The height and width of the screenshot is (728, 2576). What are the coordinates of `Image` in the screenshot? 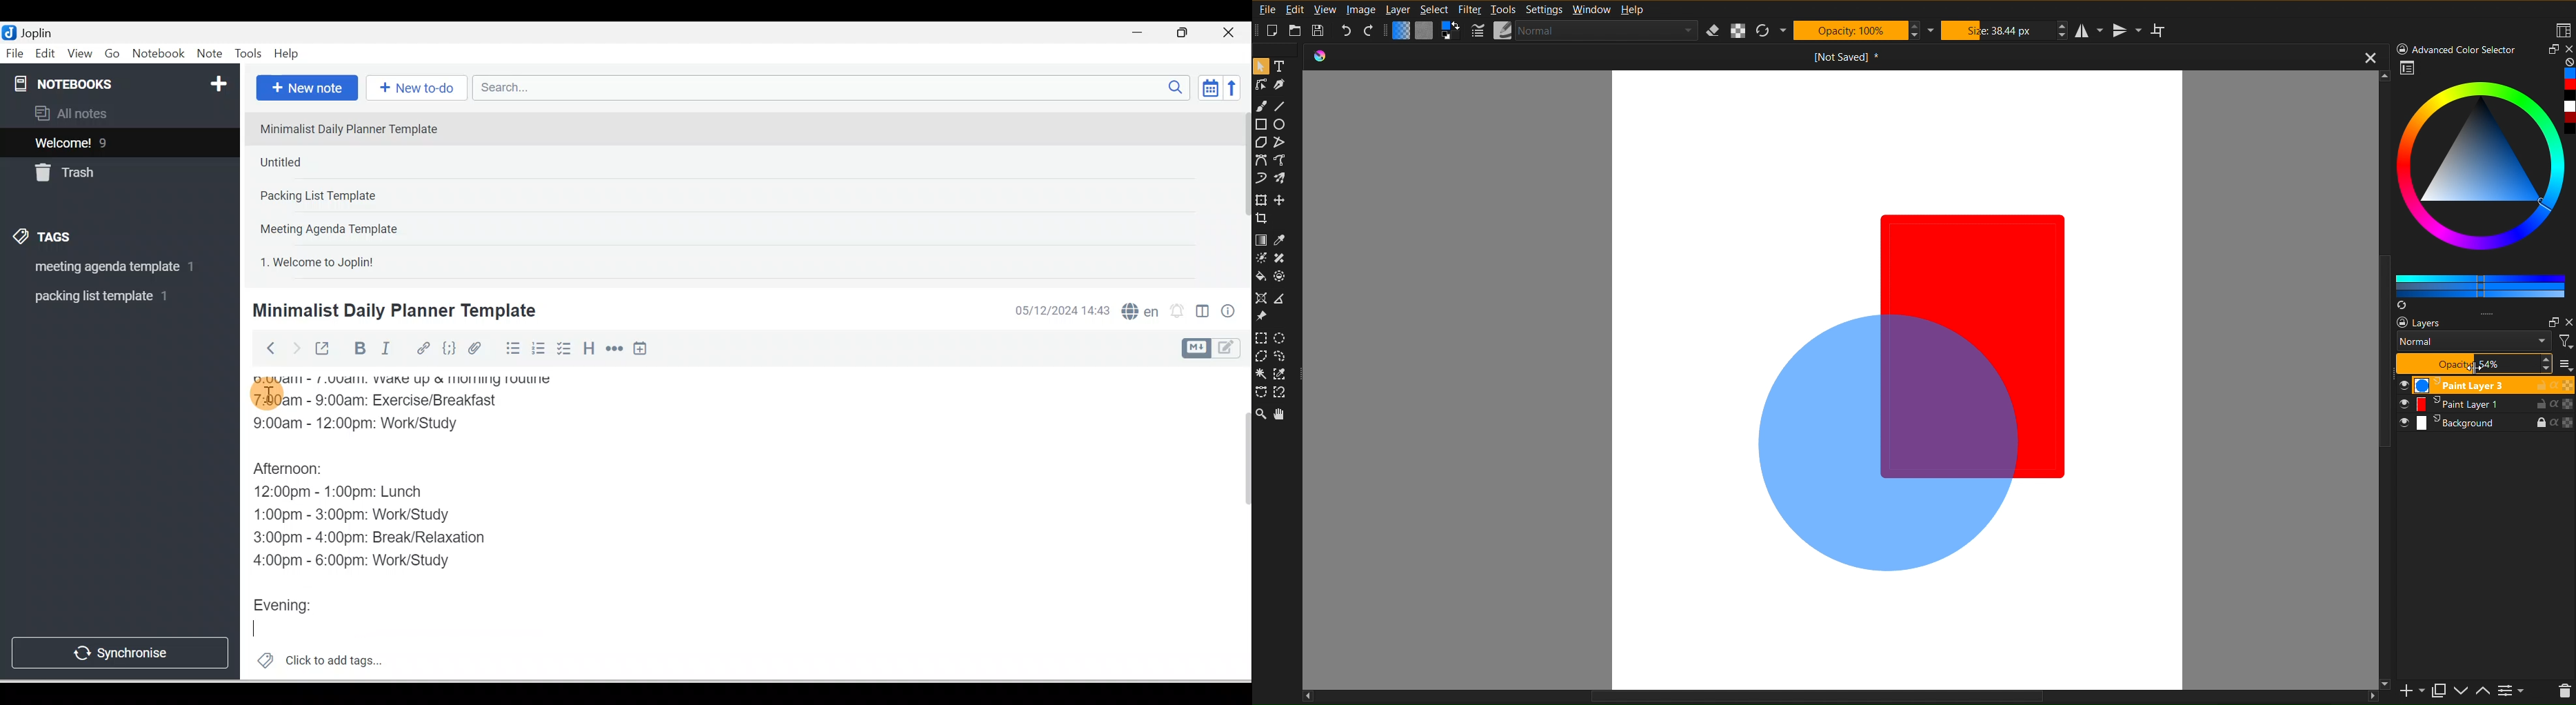 It's located at (1361, 8).